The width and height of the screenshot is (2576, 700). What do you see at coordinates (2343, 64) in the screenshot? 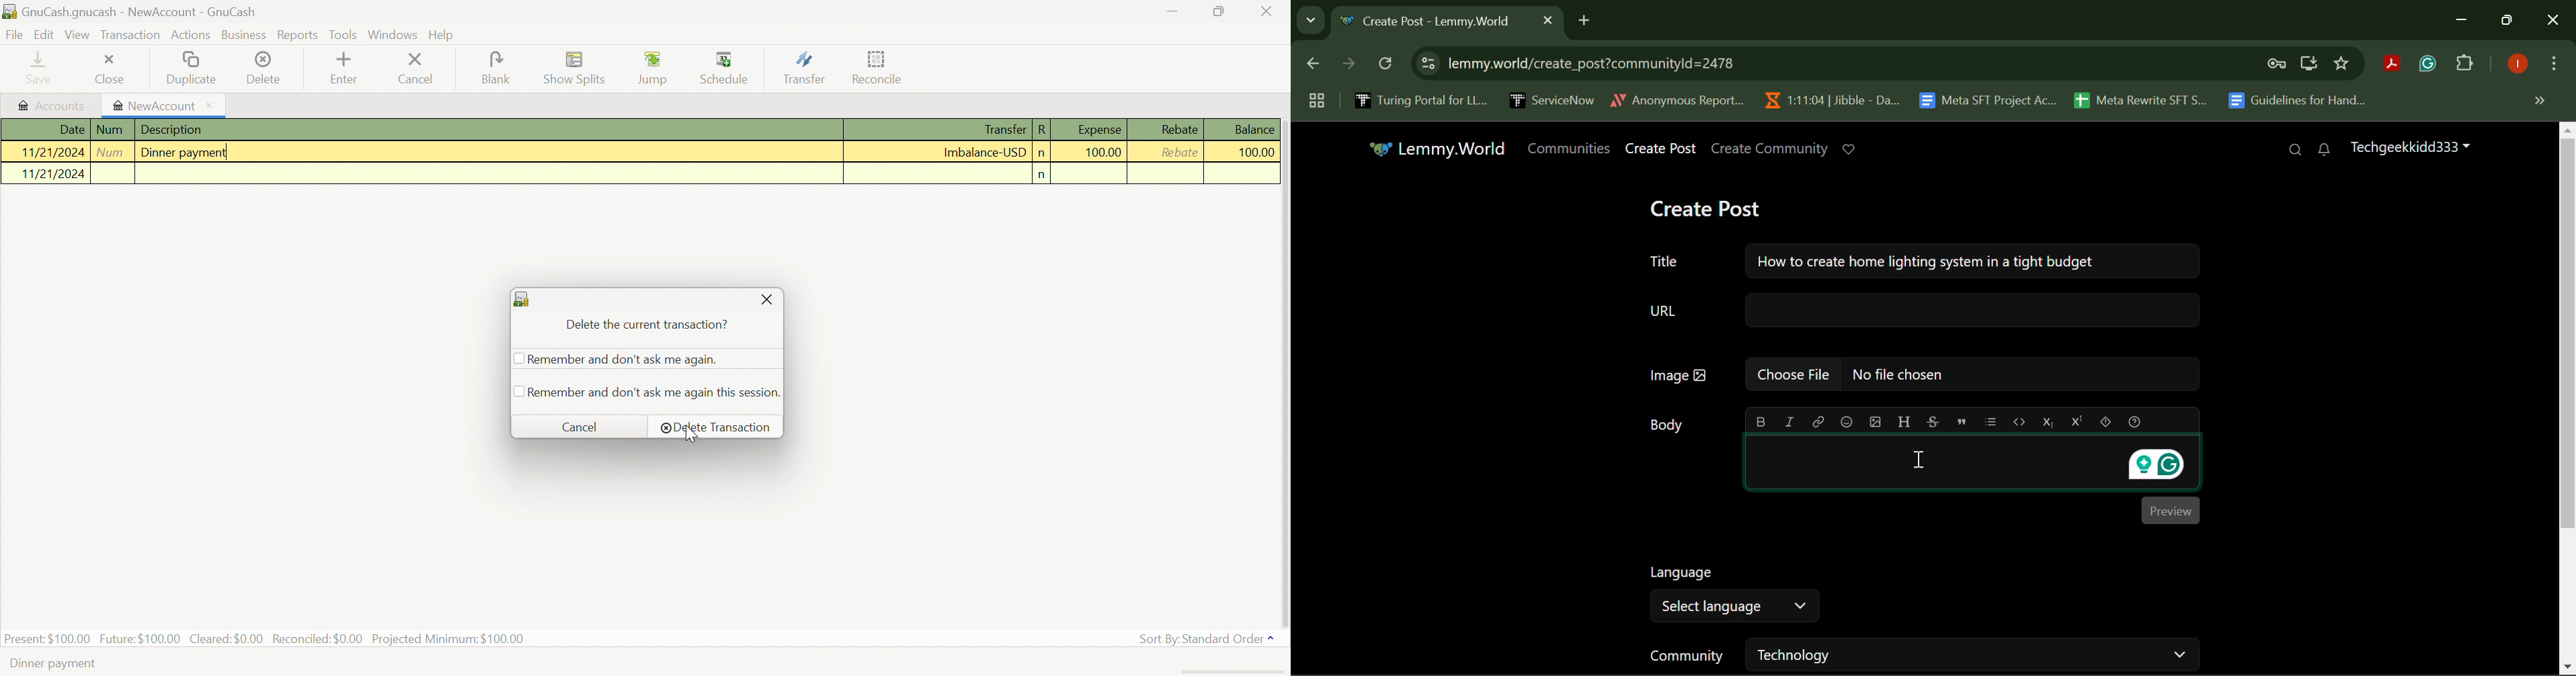
I see `Bookmark` at bounding box center [2343, 64].